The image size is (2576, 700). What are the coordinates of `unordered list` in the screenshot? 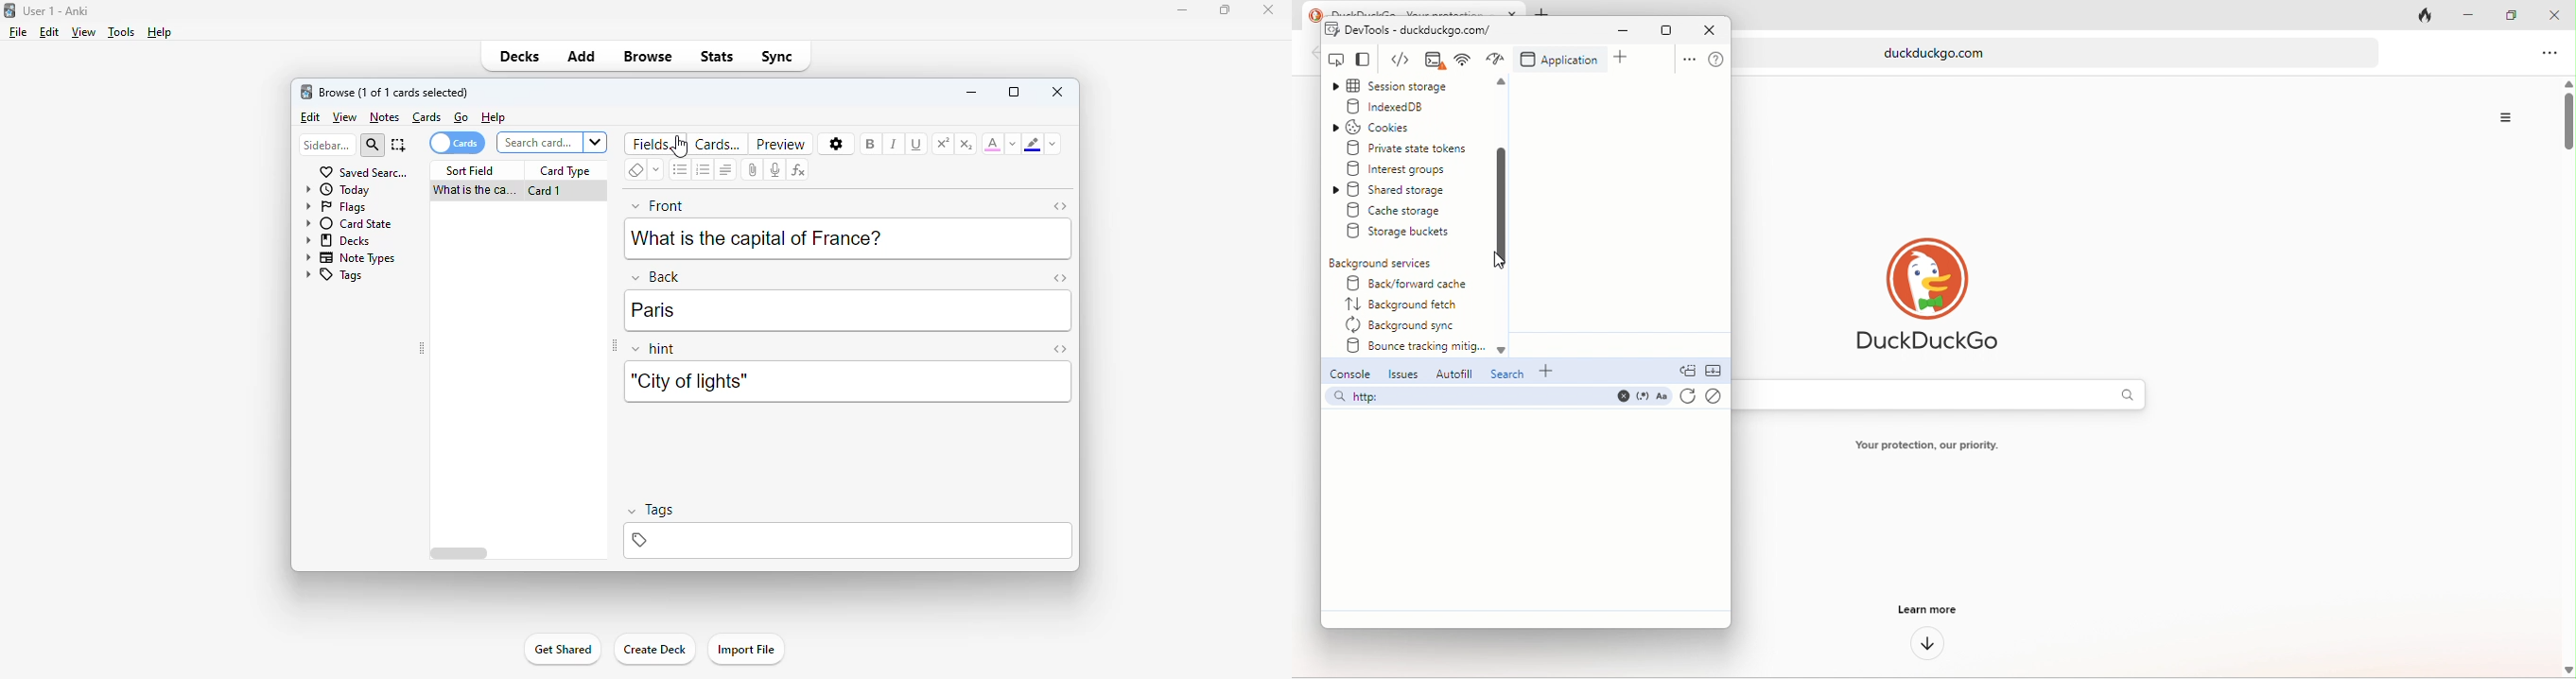 It's located at (681, 170).